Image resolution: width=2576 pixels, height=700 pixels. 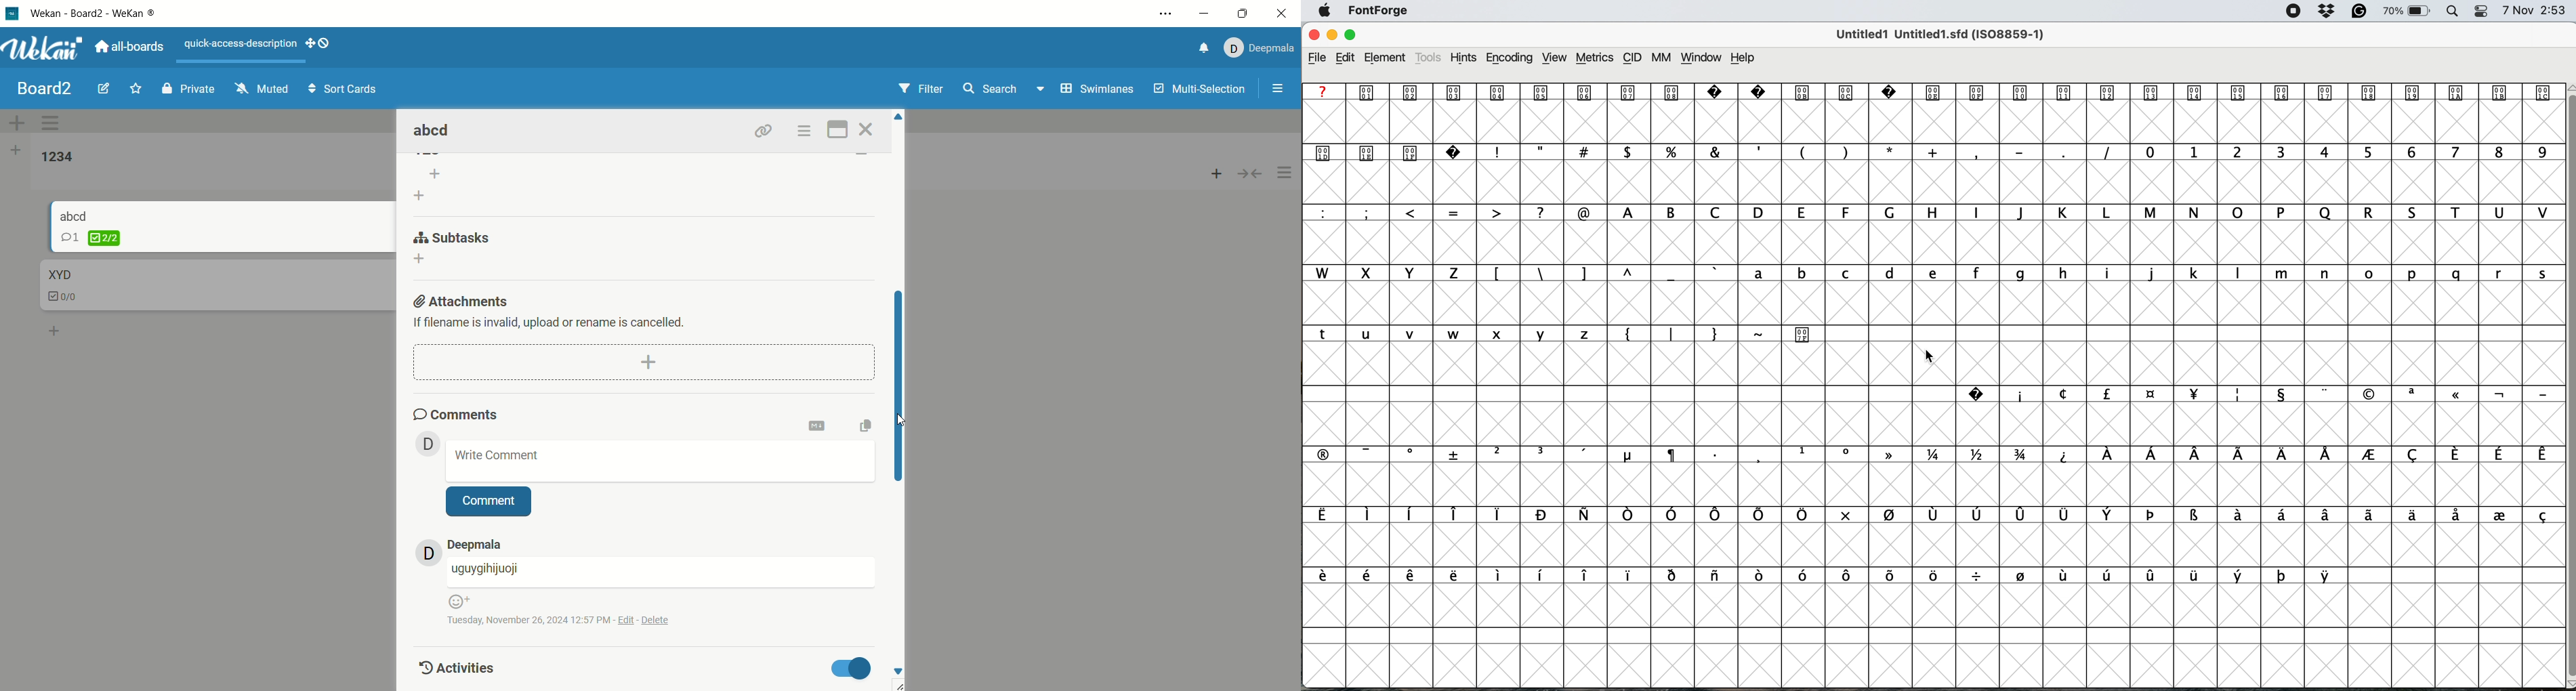 What do you see at coordinates (56, 329) in the screenshot?
I see `add` at bounding box center [56, 329].